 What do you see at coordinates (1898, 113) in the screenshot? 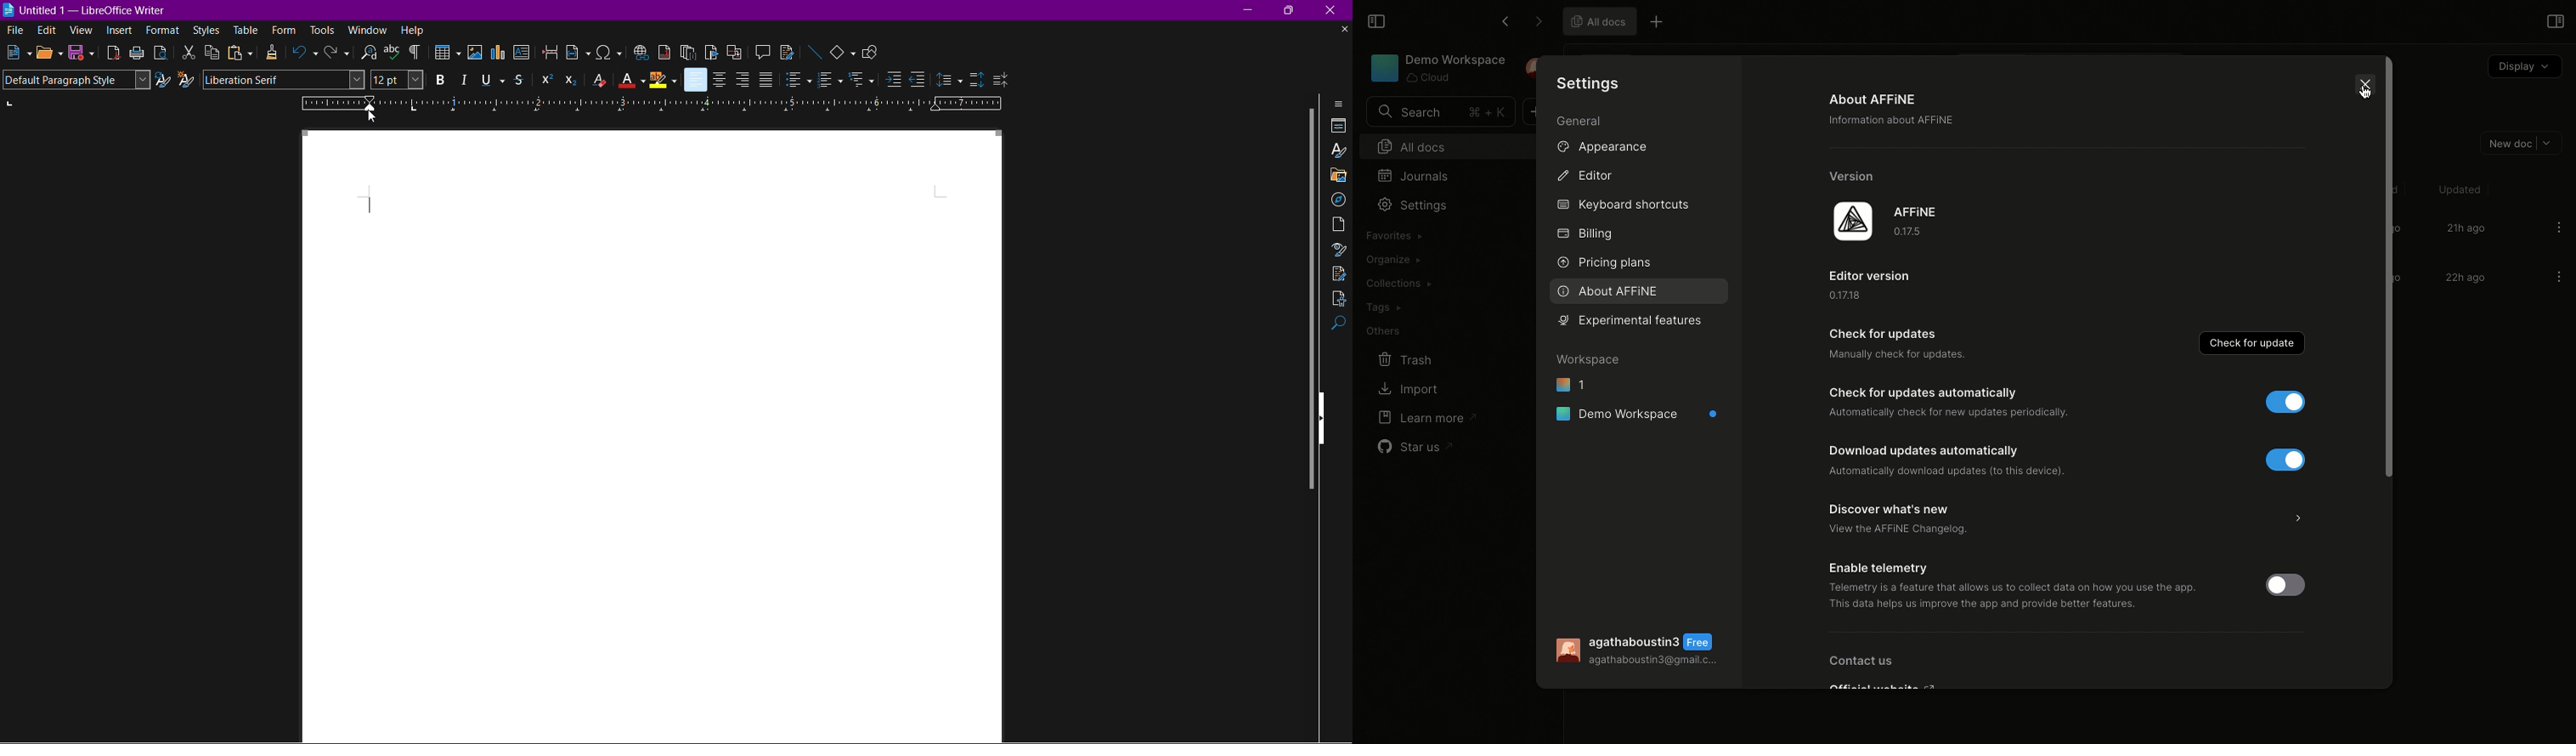
I see `About AFFINE` at bounding box center [1898, 113].